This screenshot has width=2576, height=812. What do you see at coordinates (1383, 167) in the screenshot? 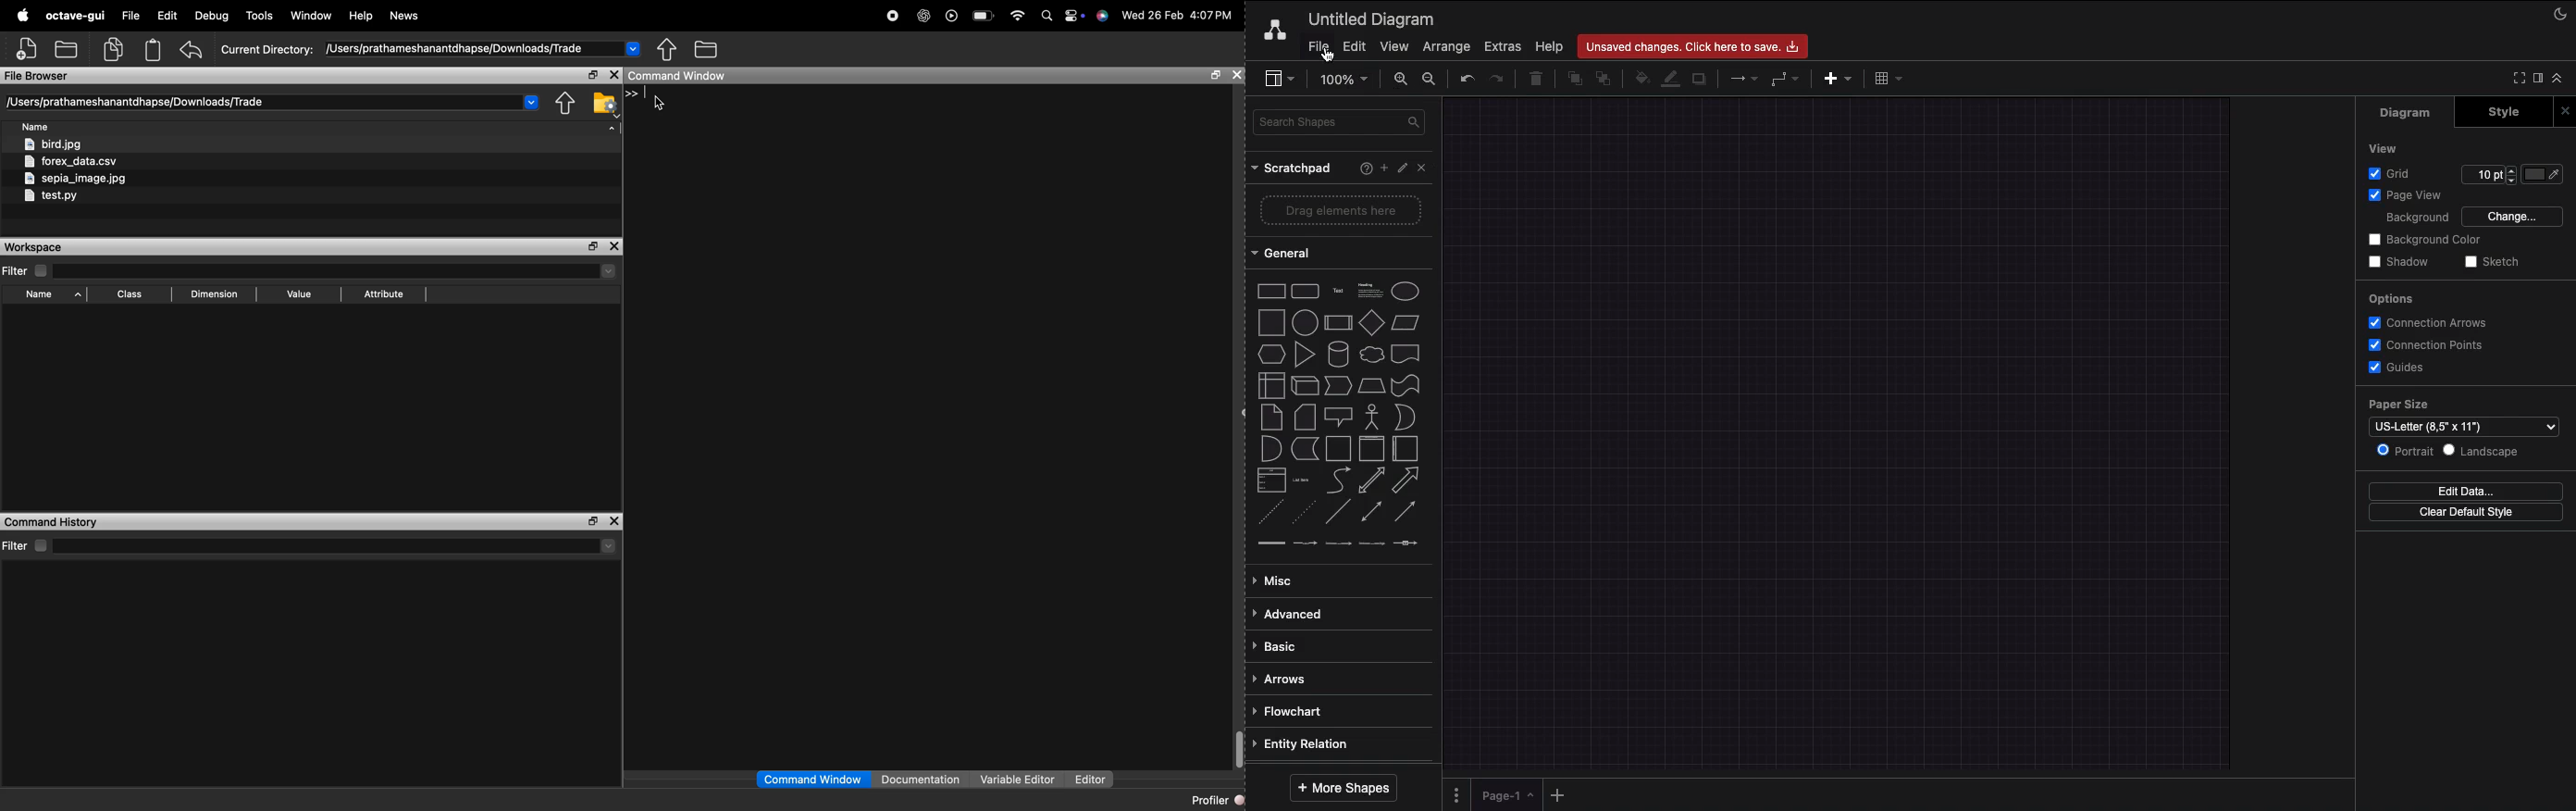
I see `Add` at bounding box center [1383, 167].